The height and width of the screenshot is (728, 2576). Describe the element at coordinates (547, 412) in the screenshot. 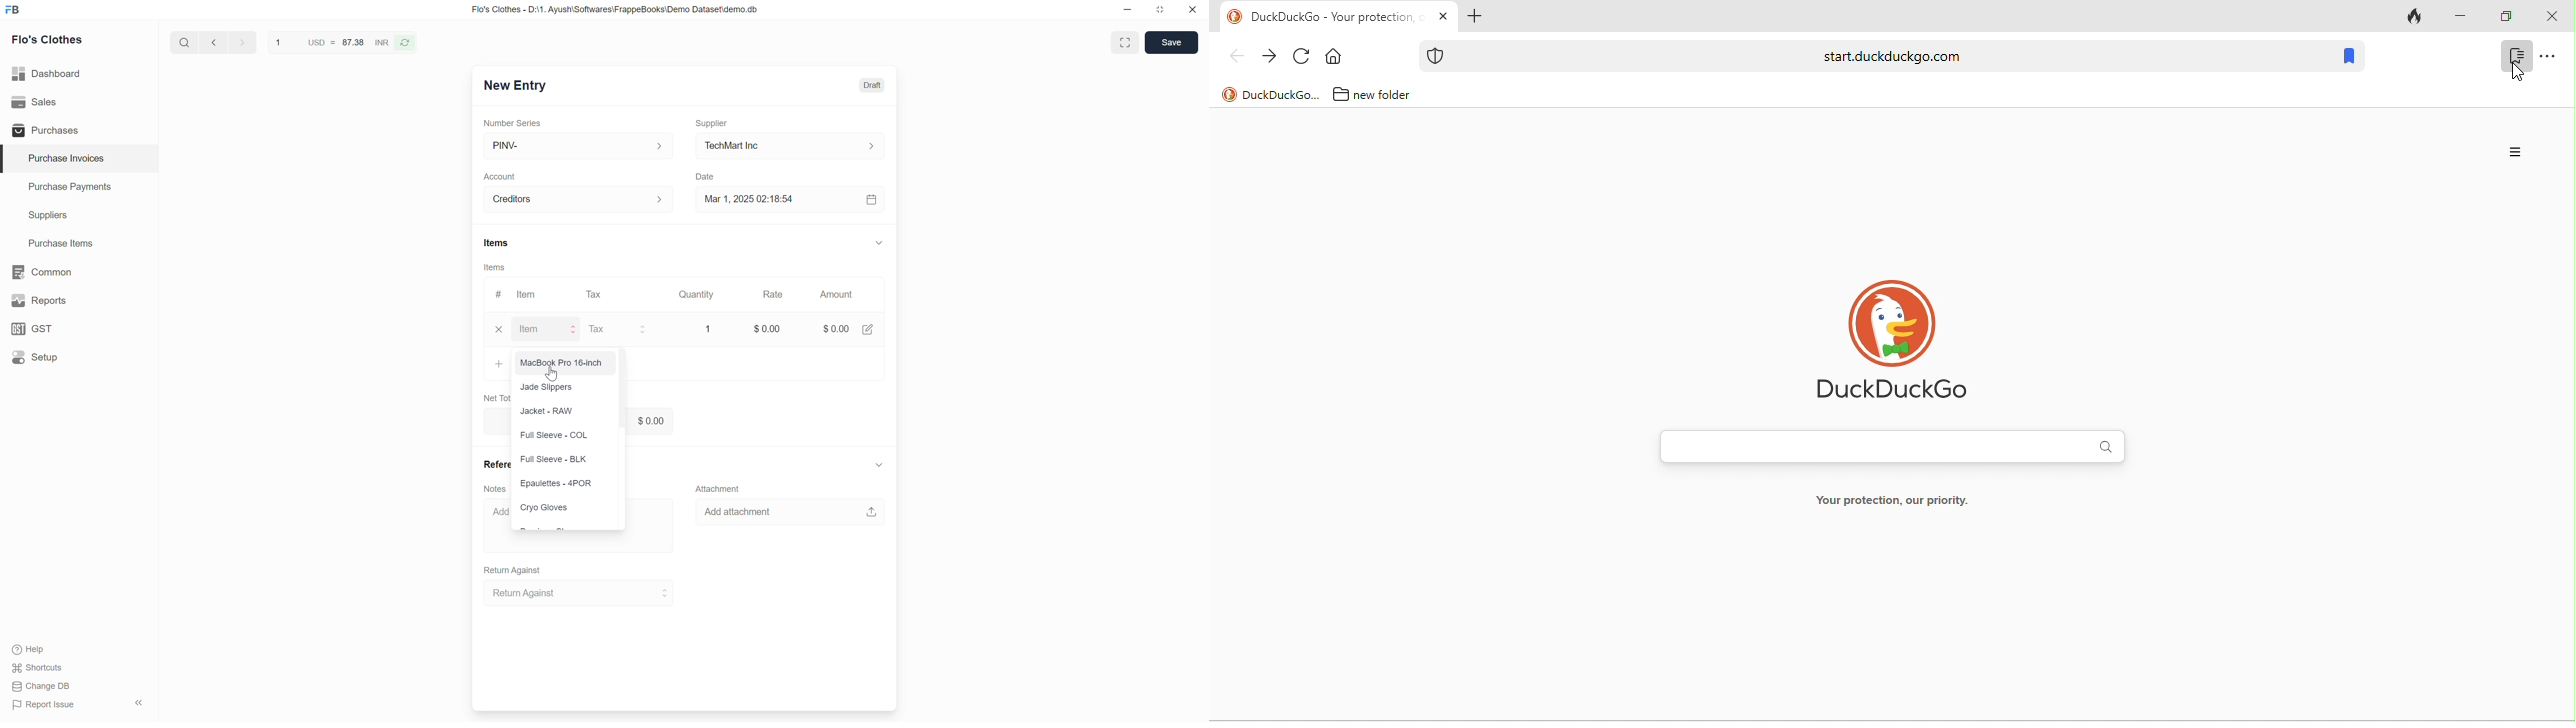

I see `Jacket - RAW` at that location.